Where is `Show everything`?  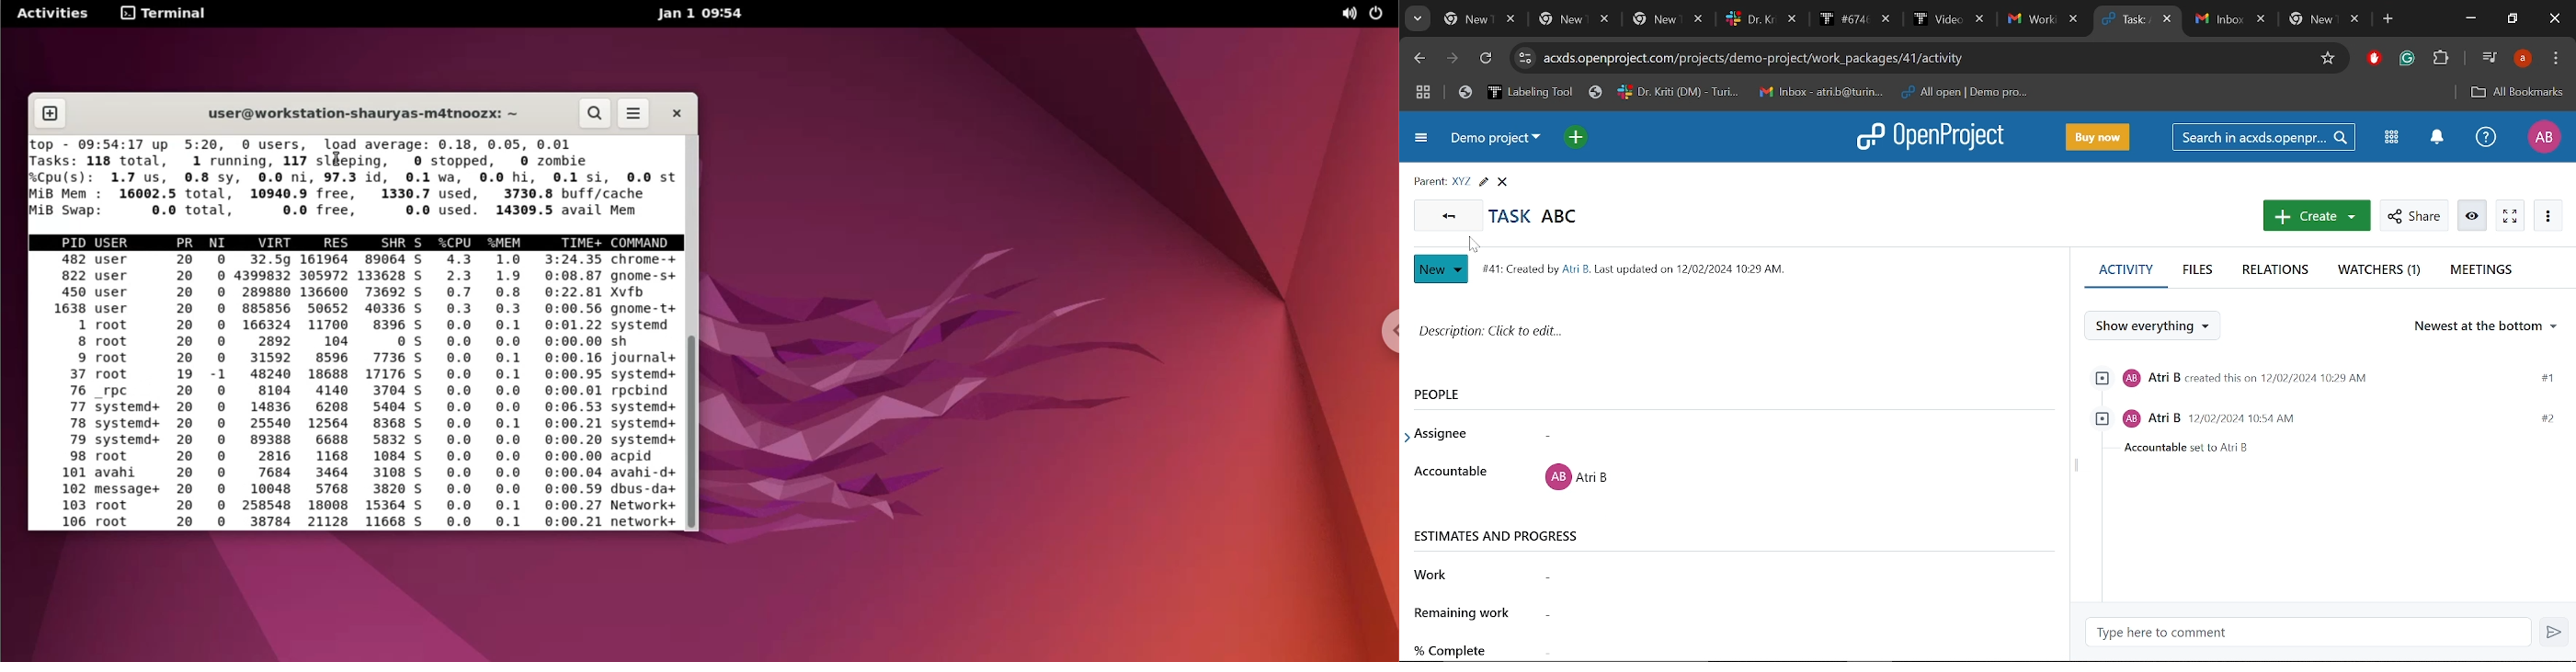 Show everything is located at coordinates (2149, 326).